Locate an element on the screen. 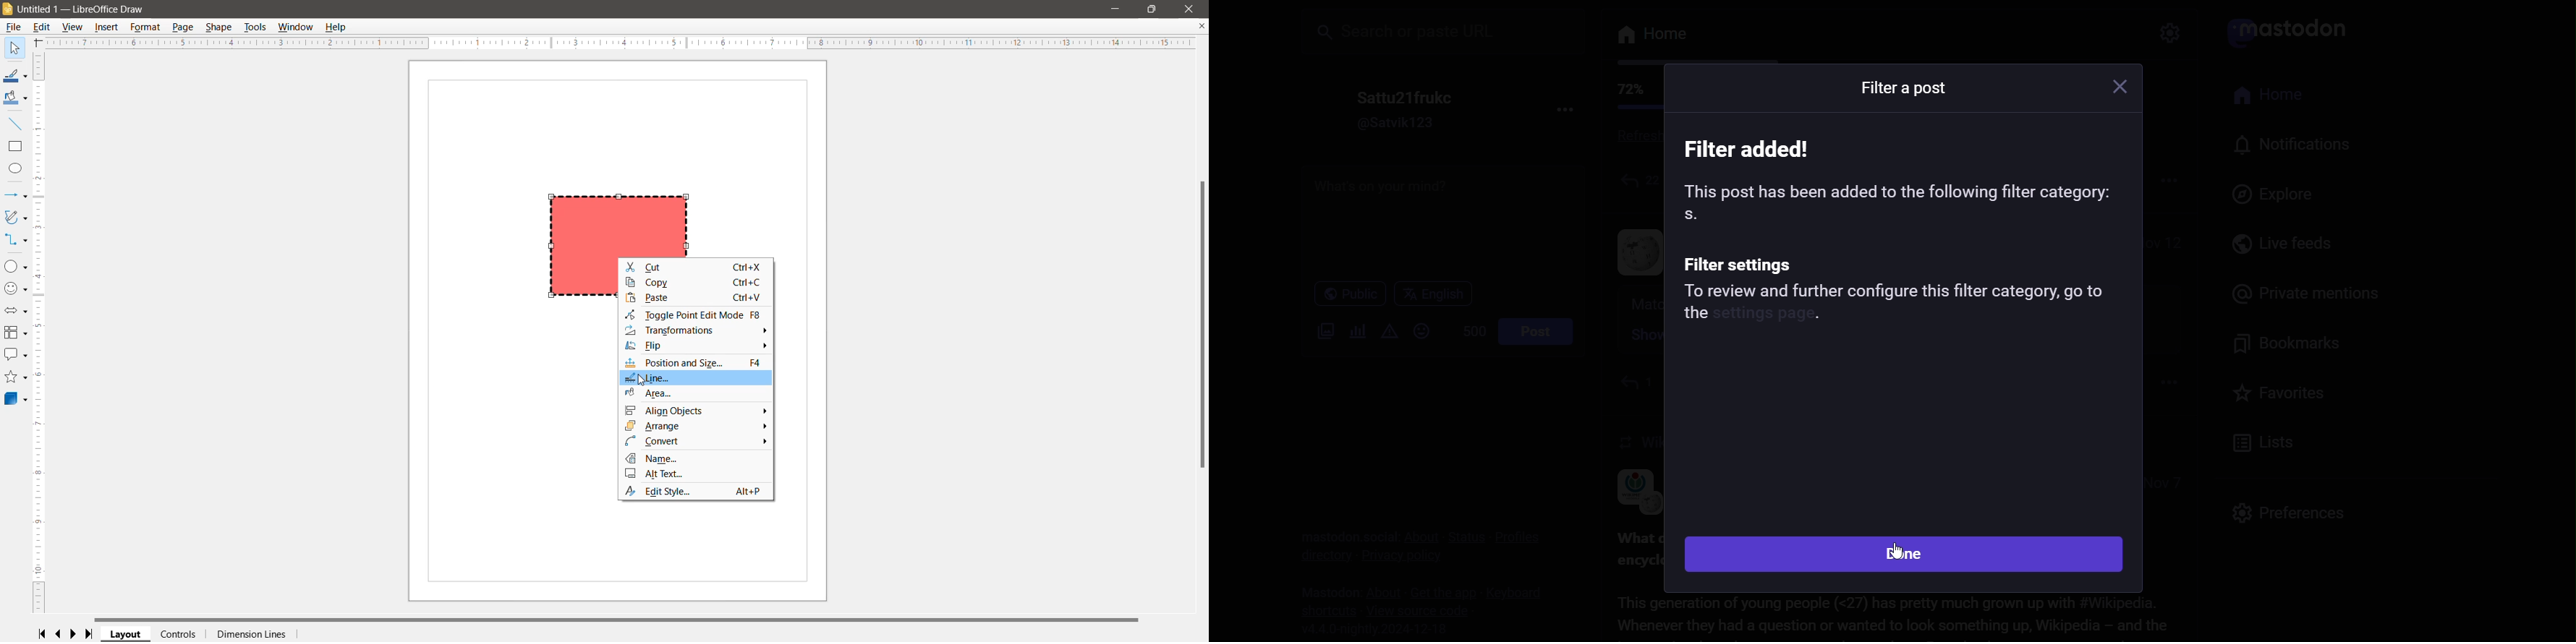 The image size is (2576, 644). Line Color is located at coordinates (16, 76).